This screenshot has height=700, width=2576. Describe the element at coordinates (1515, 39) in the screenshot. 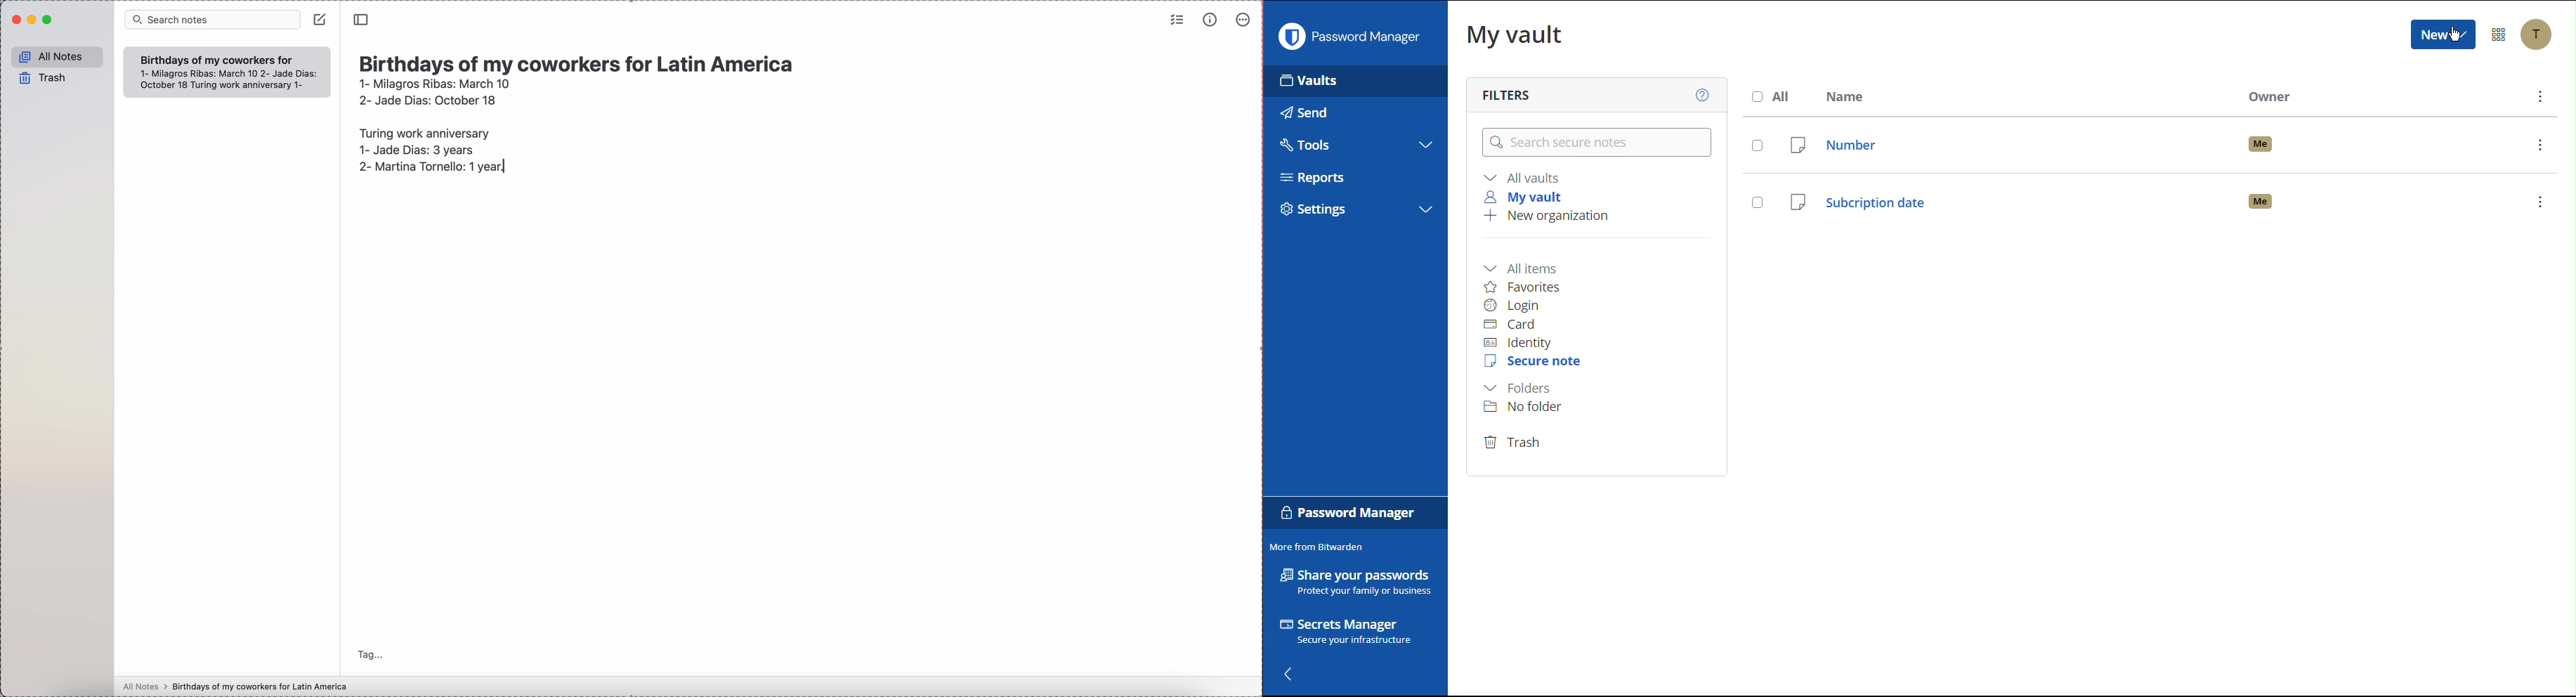

I see `My vault` at that location.